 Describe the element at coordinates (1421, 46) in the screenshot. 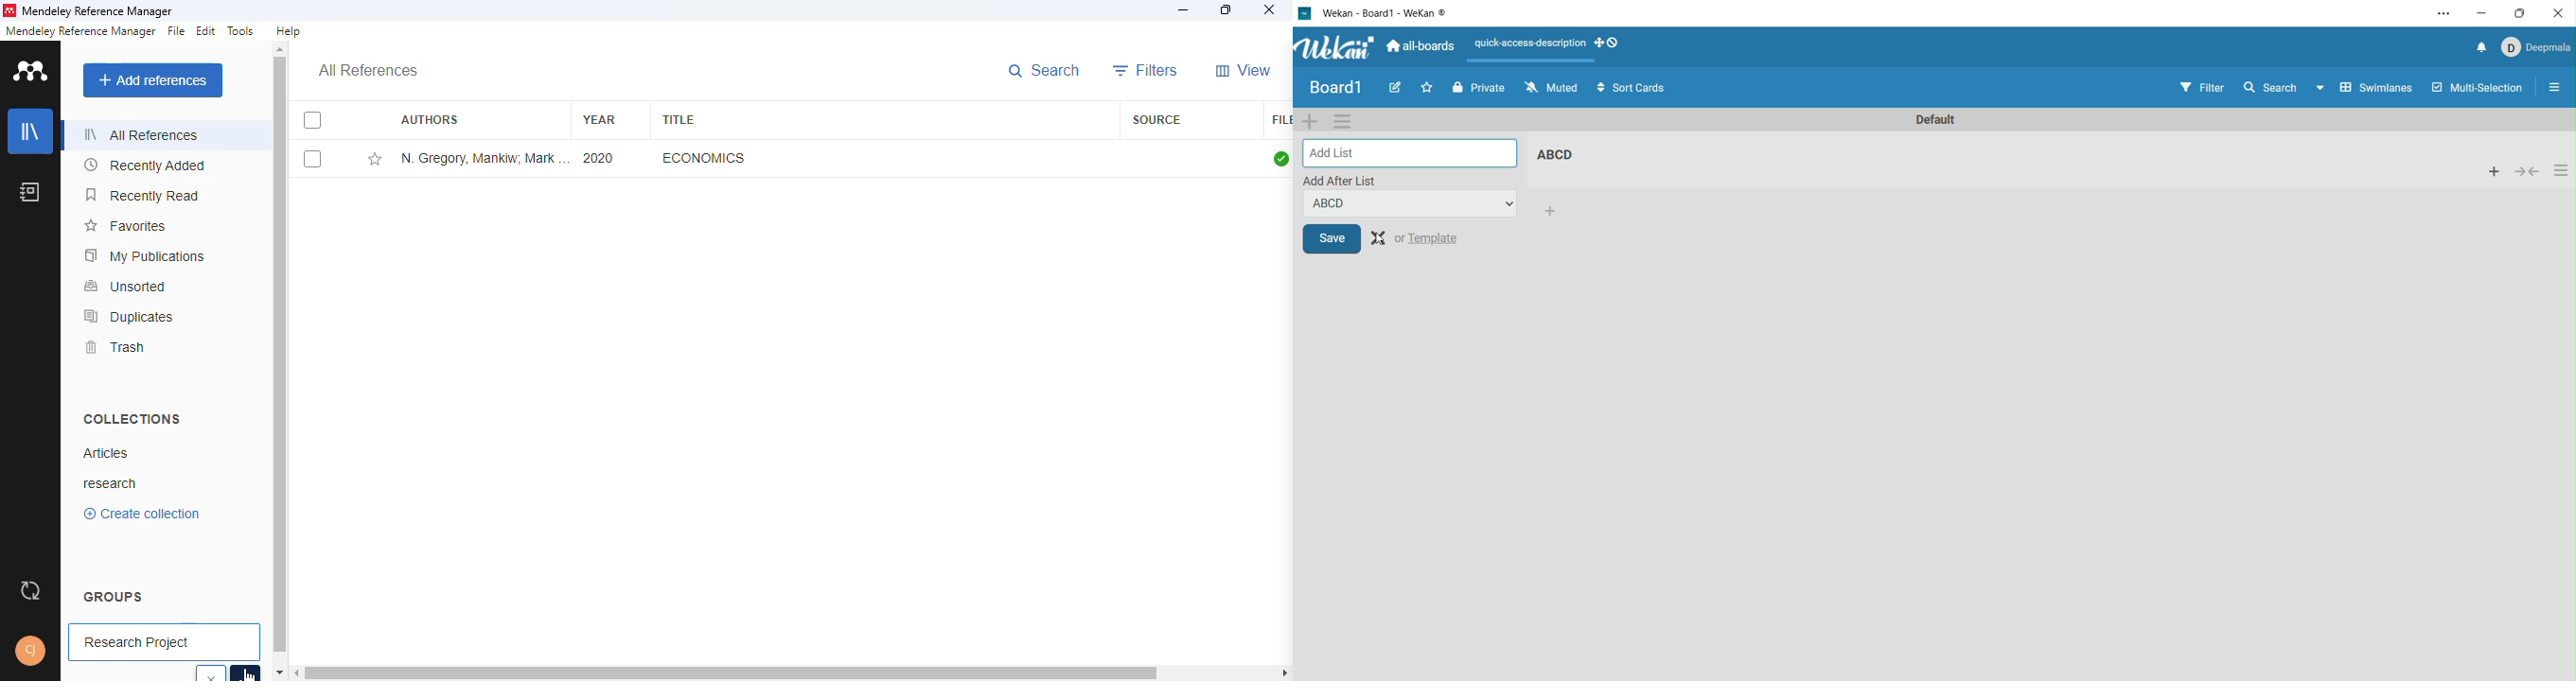

I see `all boards` at that location.